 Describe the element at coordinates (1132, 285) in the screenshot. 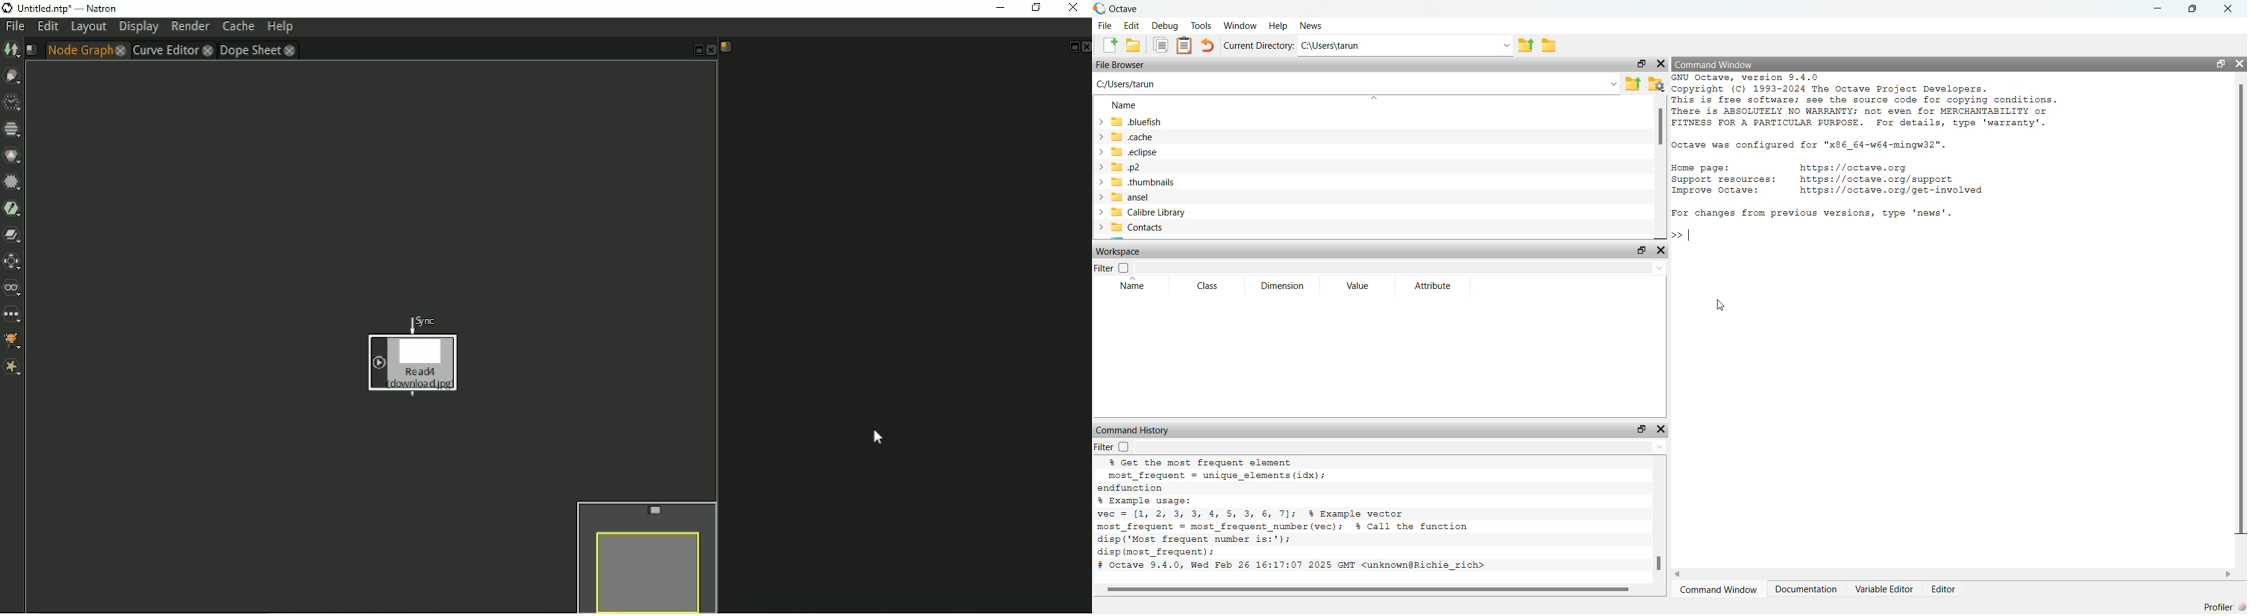

I see `Name` at that location.